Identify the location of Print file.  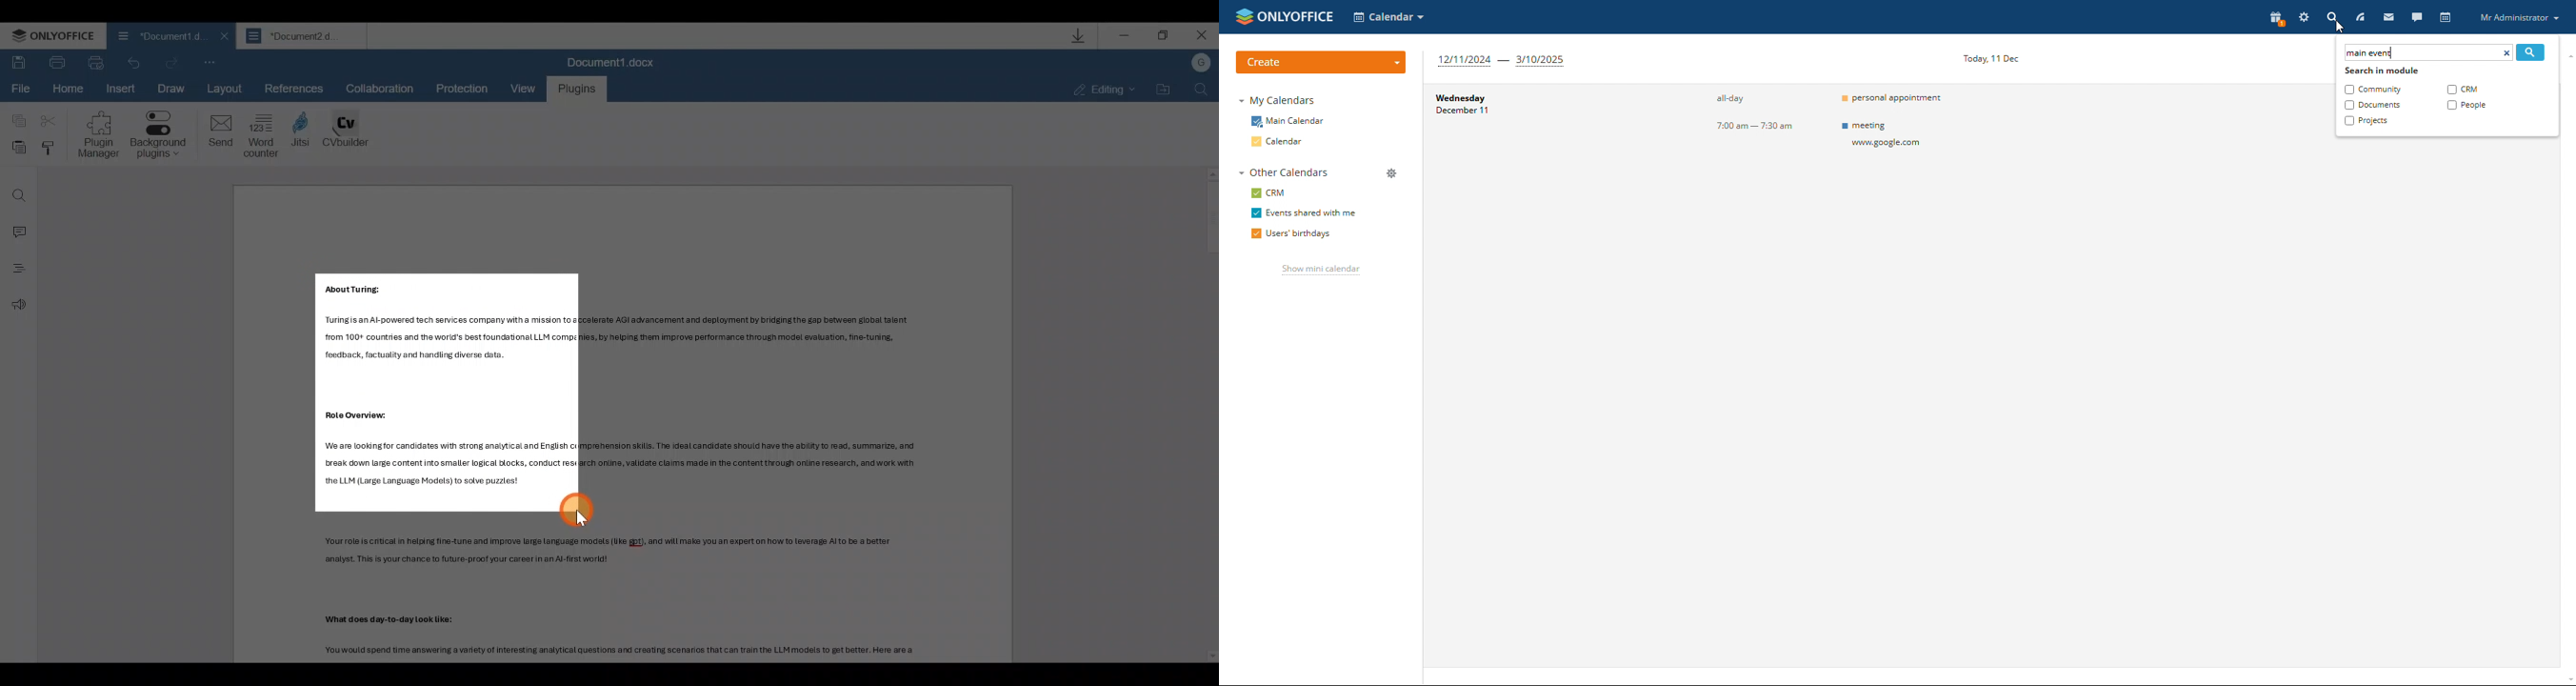
(56, 62).